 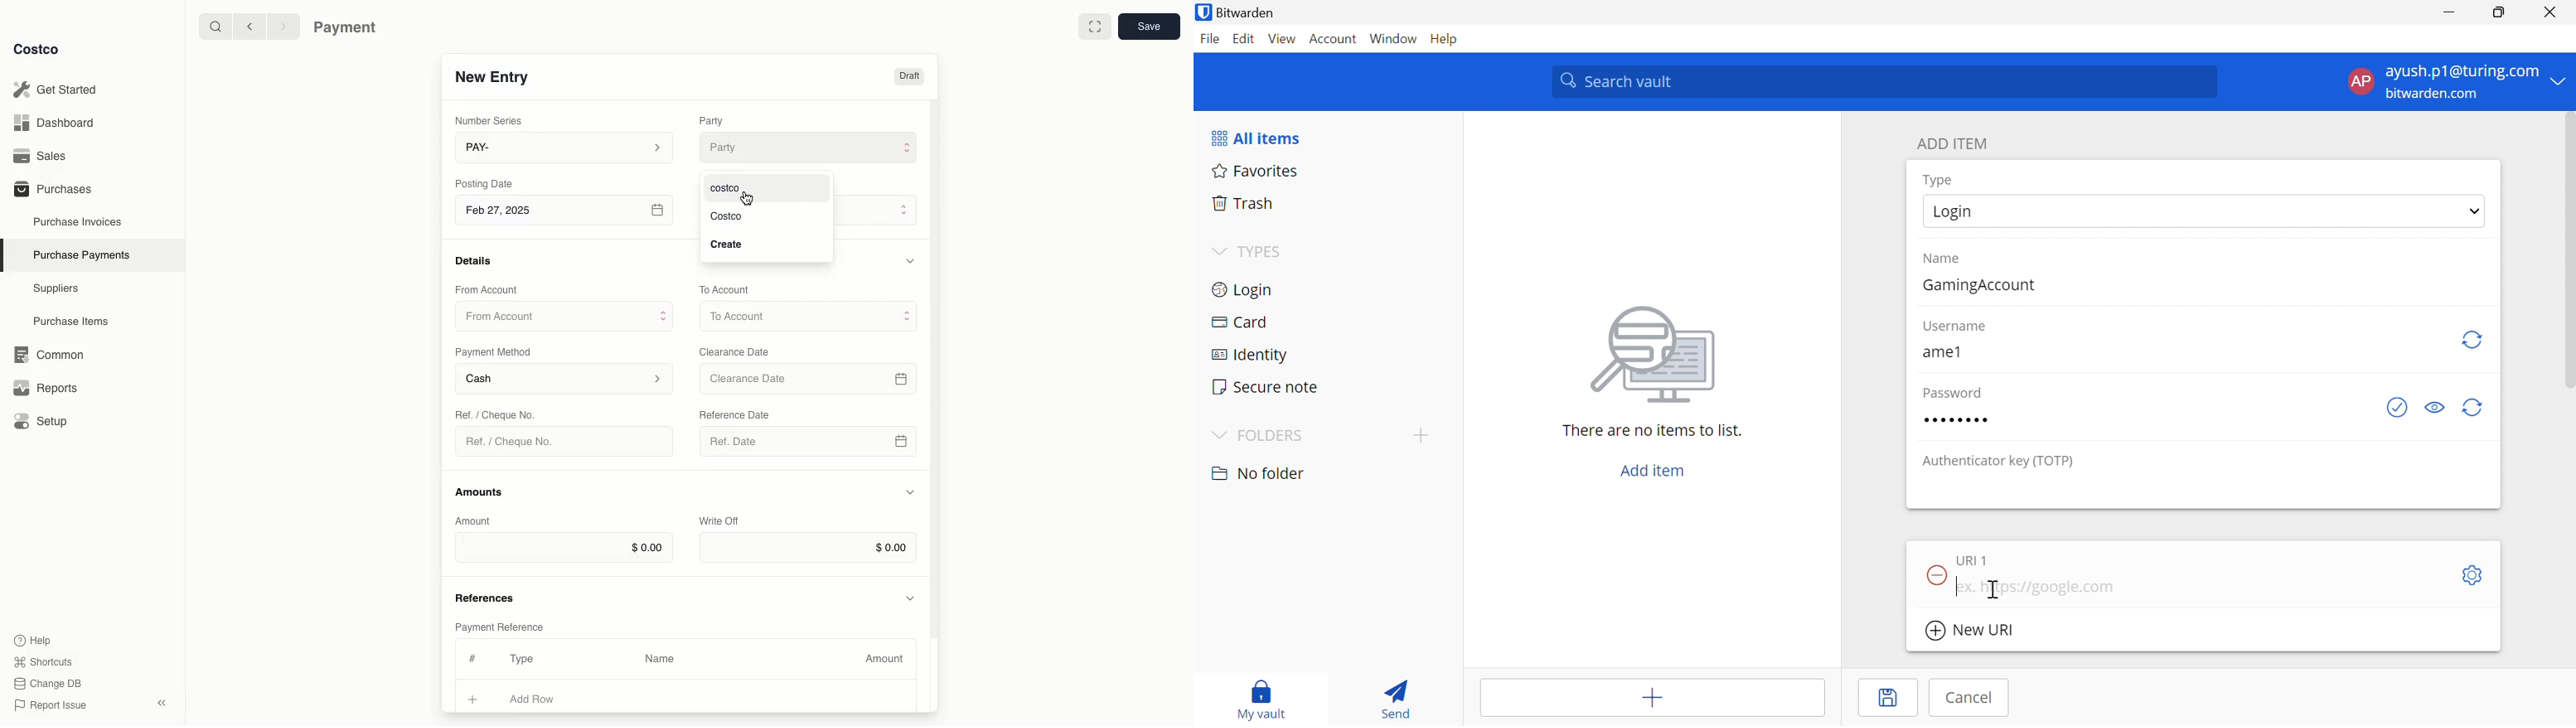 I want to click on Dashboard, so click(x=59, y=122).